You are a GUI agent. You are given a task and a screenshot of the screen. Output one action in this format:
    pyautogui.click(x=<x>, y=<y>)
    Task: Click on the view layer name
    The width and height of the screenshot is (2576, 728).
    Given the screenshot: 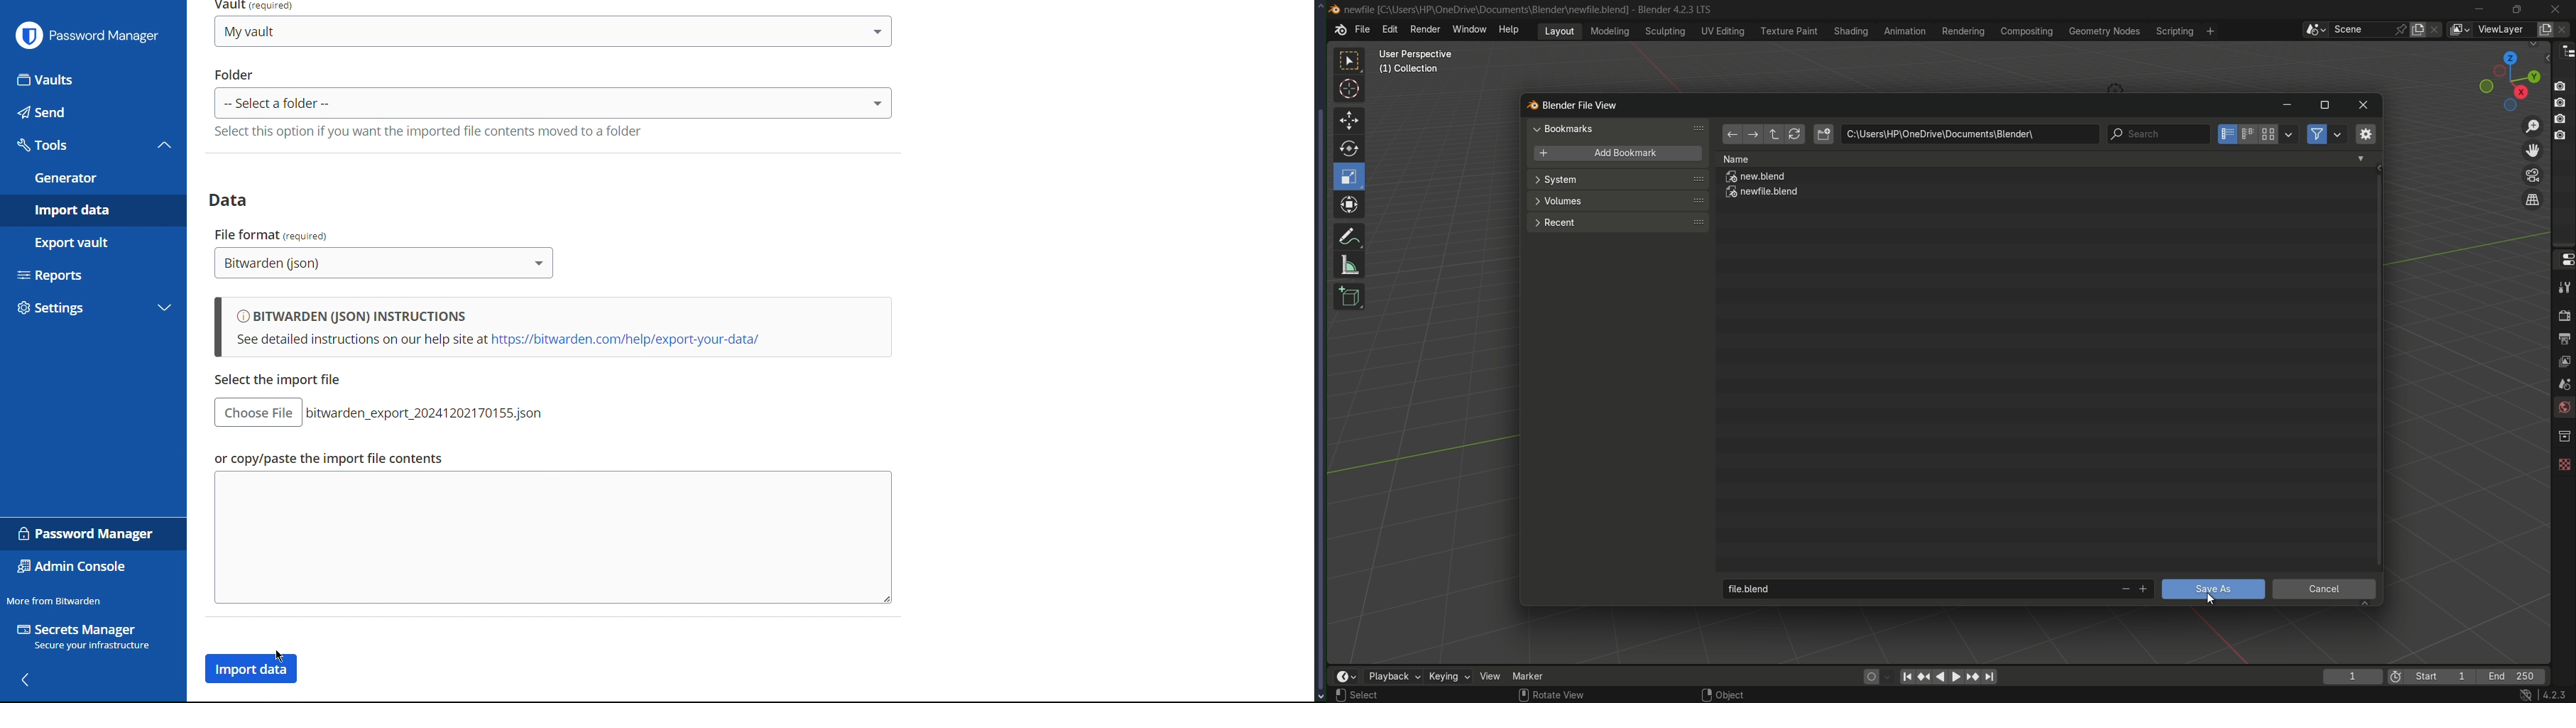 What is the action you would take?
    pyautogui.click(x=2503, y=30)
    